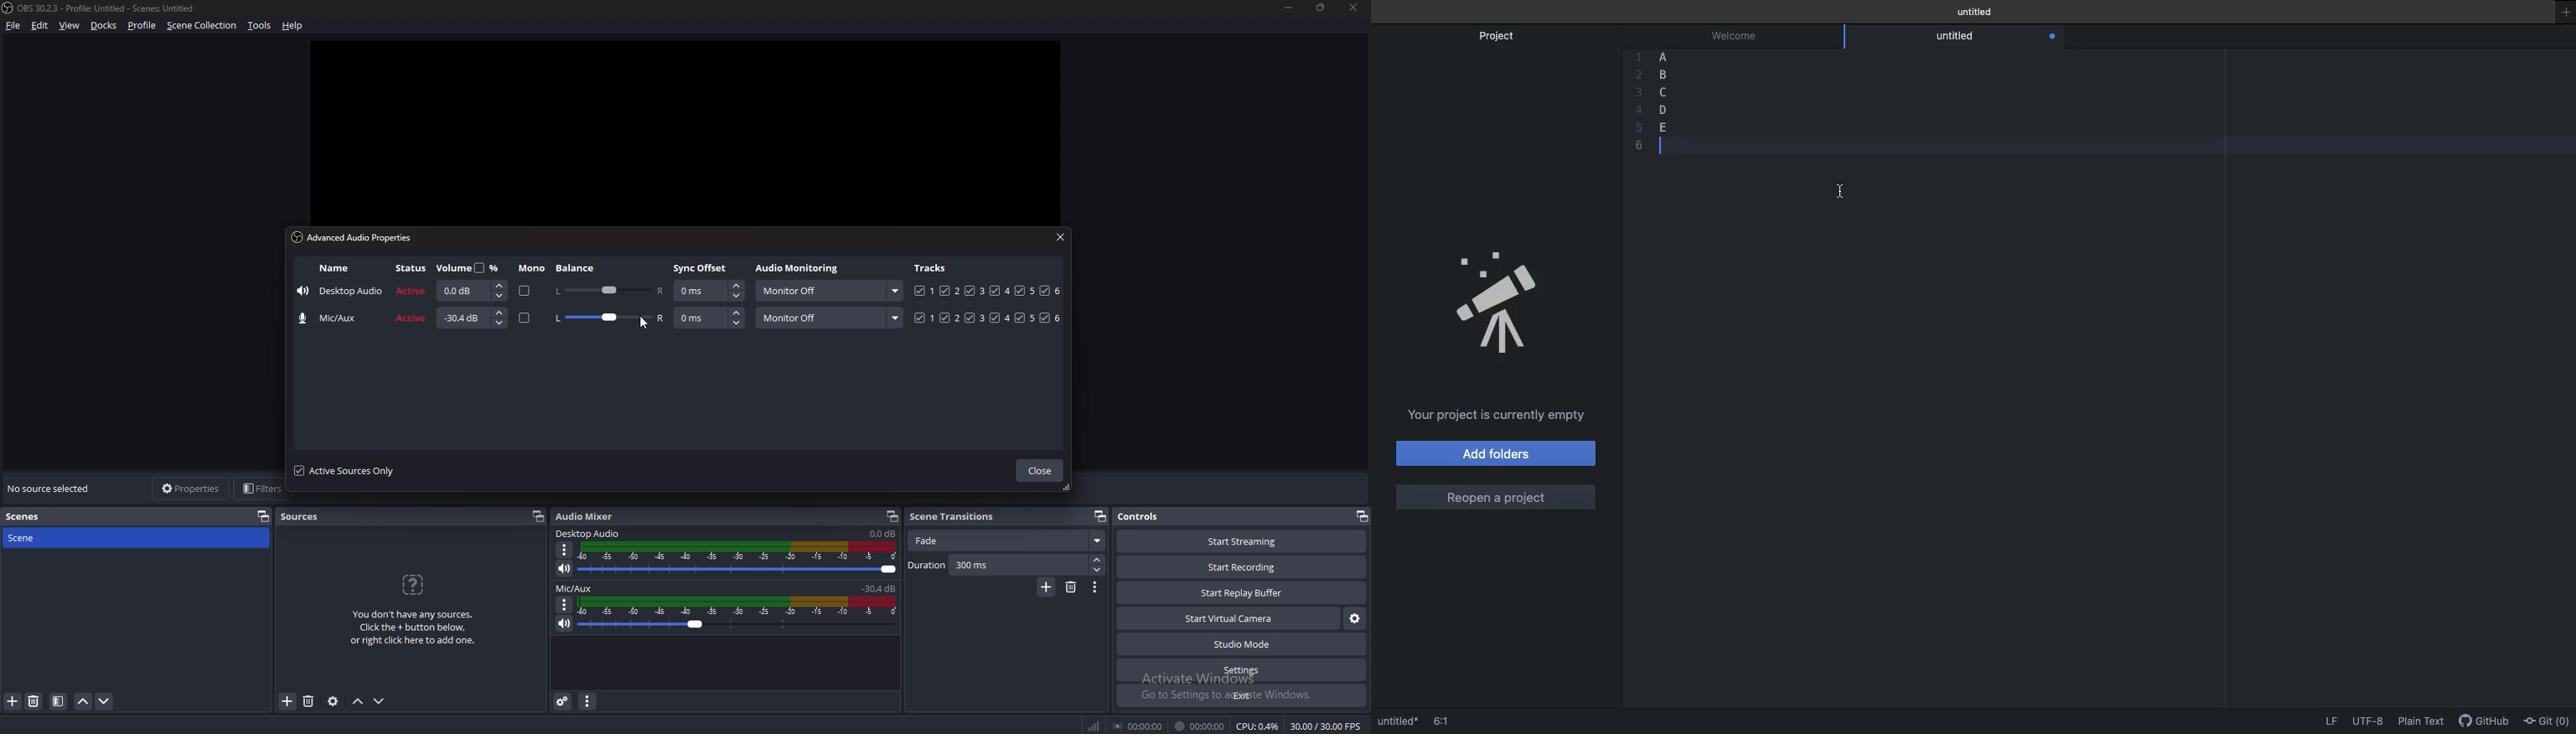 Image resolution: width=2576 pixels, height=756 pixels. What do you see at coordinates (1243, 567) in the screenshot?
I see `start recording` at bounding box center [1243, 567].